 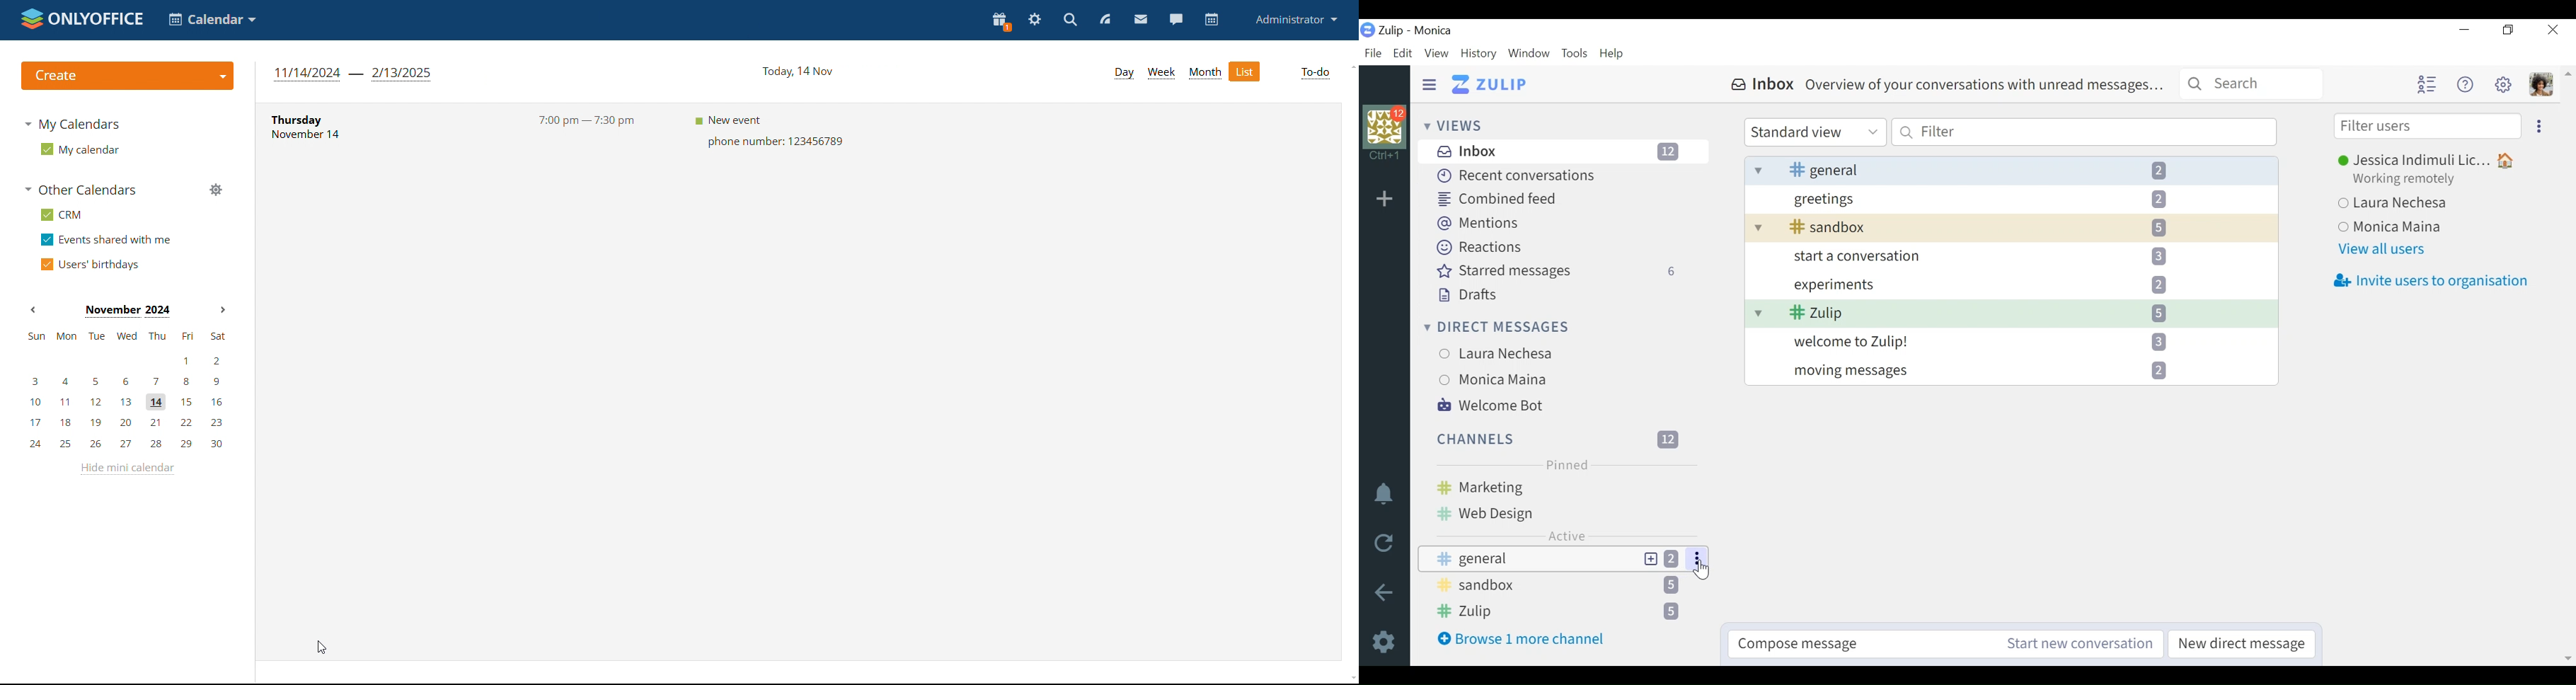 I want to click on Jessica Indimuli Lic..., so click(x=2431, y=161).